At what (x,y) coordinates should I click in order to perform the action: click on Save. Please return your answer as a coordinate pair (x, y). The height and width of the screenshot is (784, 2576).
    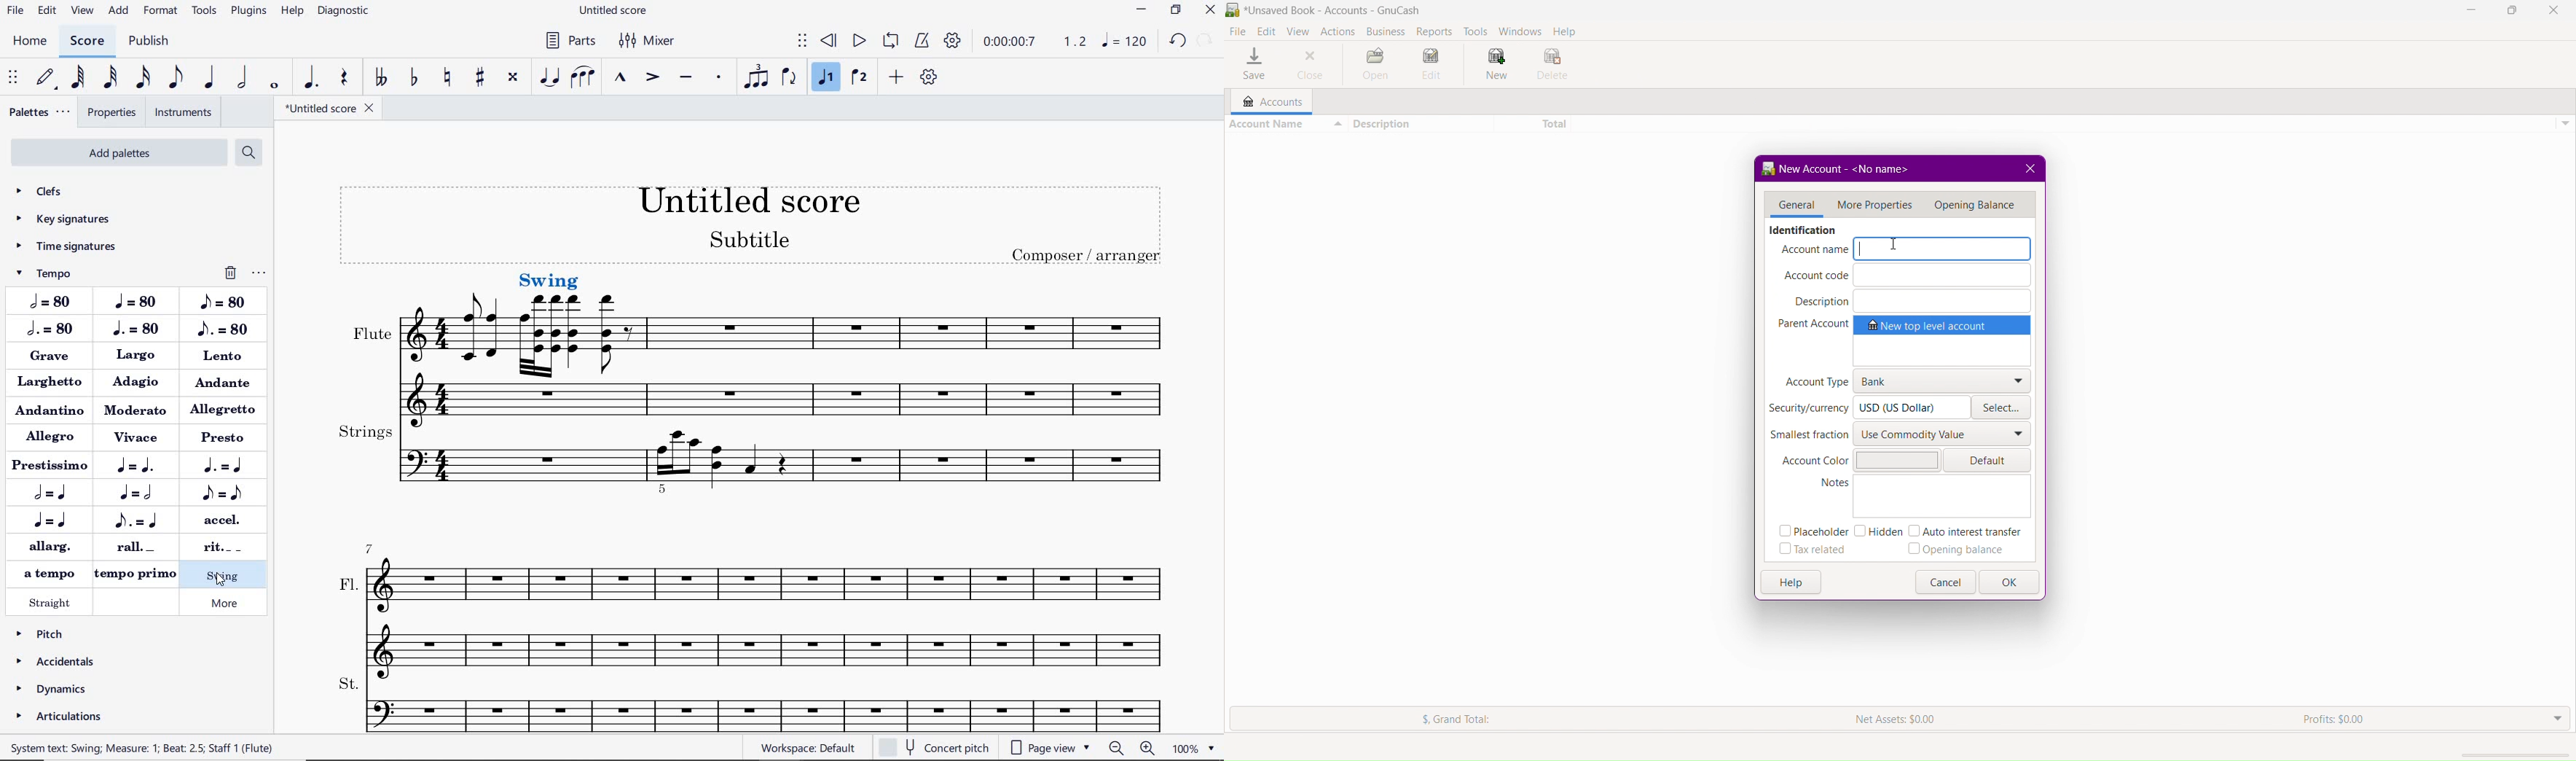
    Looking at the image, I should click on (1253, 63).